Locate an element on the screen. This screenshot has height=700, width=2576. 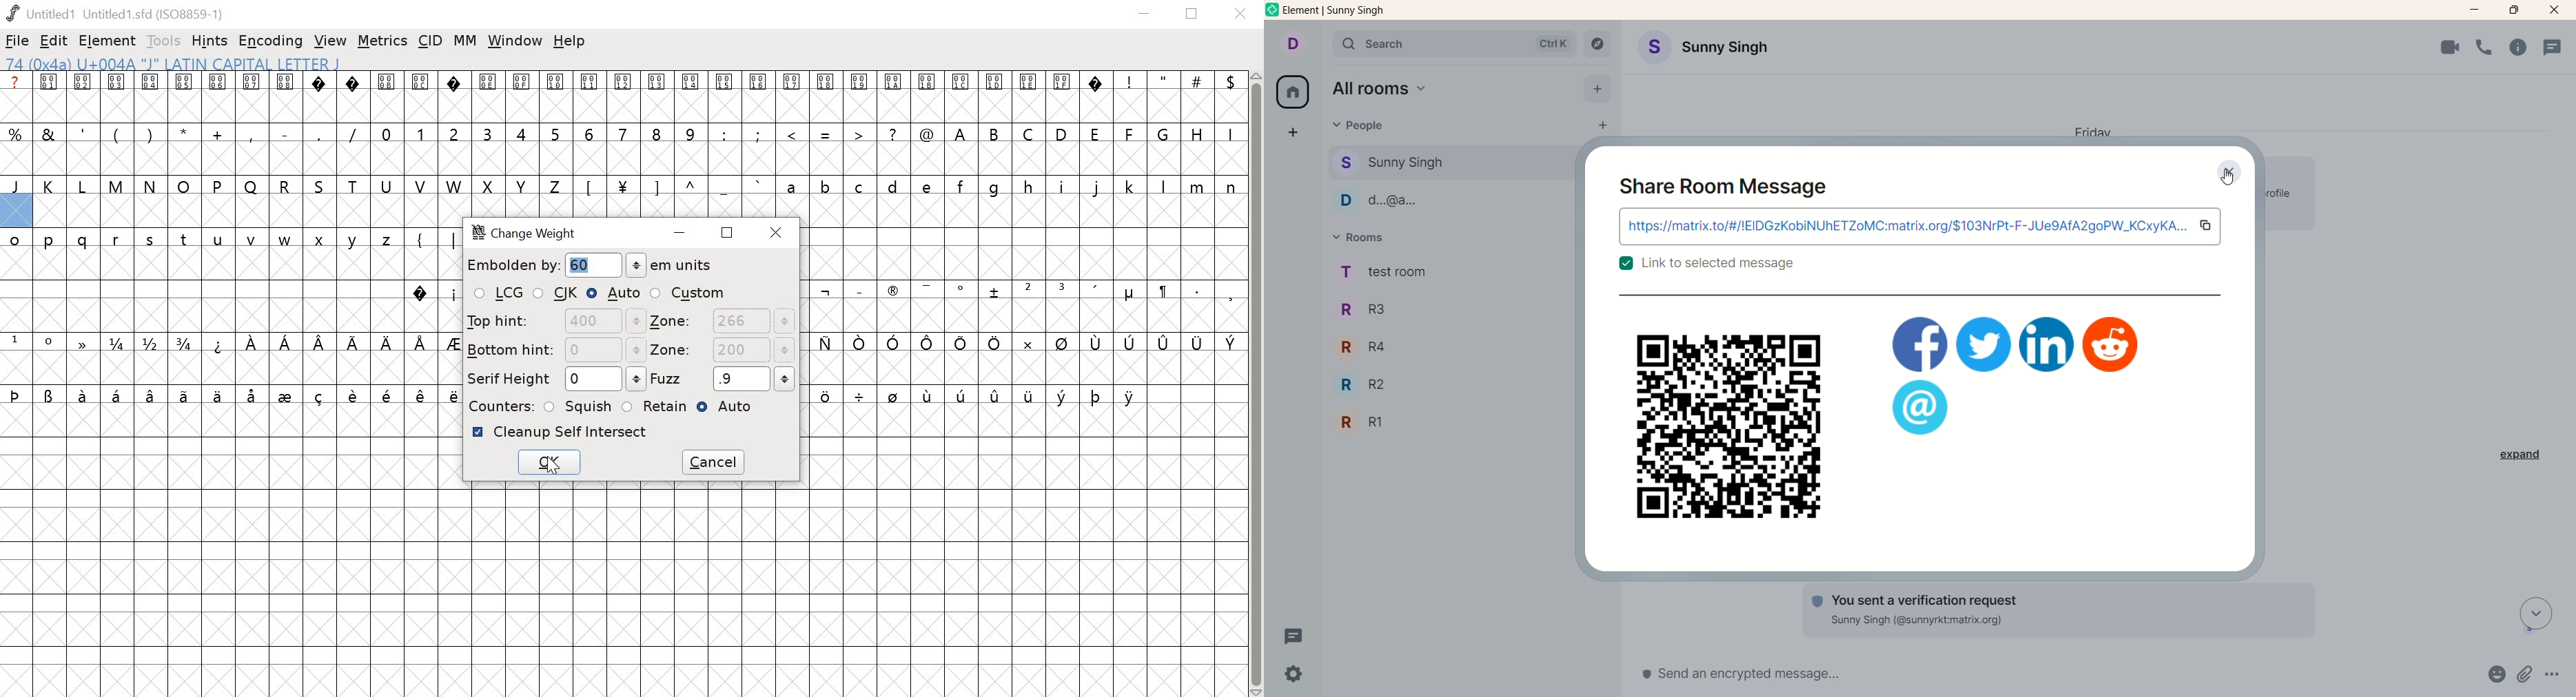
application logo is located at coordinates (2047, 344).